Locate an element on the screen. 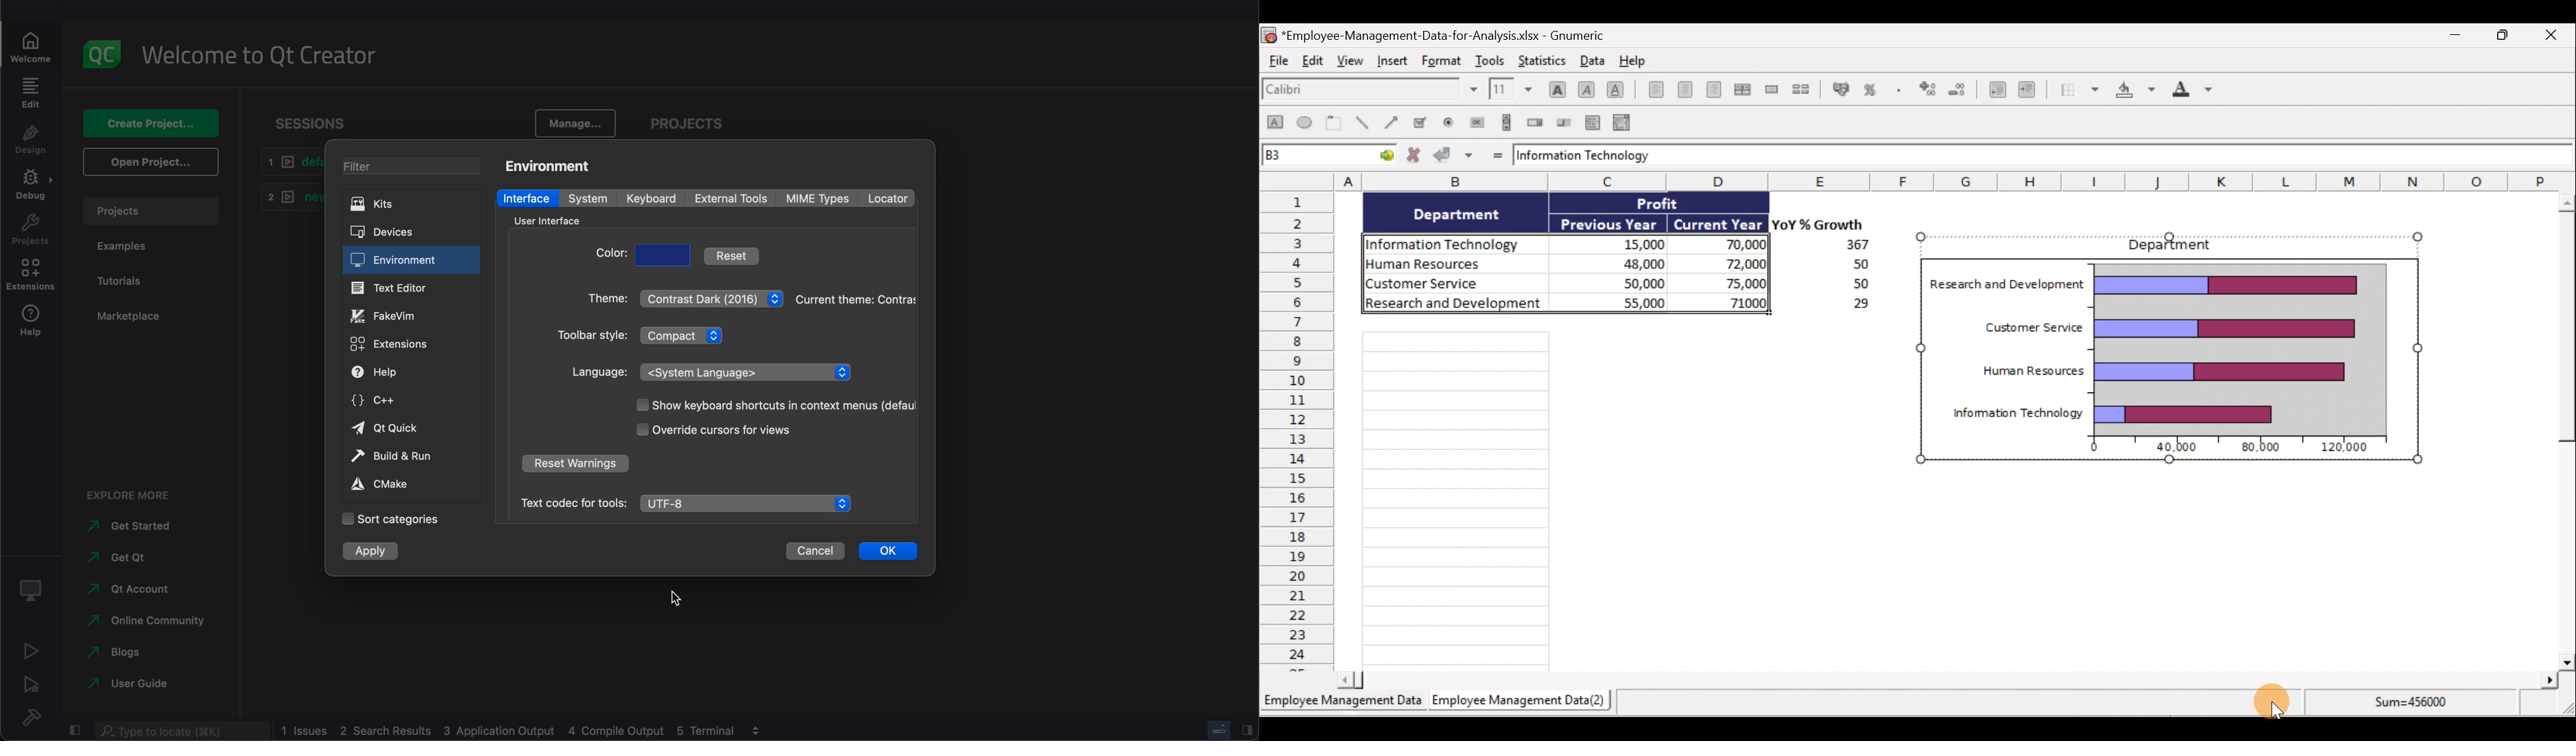 The width and height of the screenshot is (2576, 756). 40.000 is located at coordinates (2178, 448).